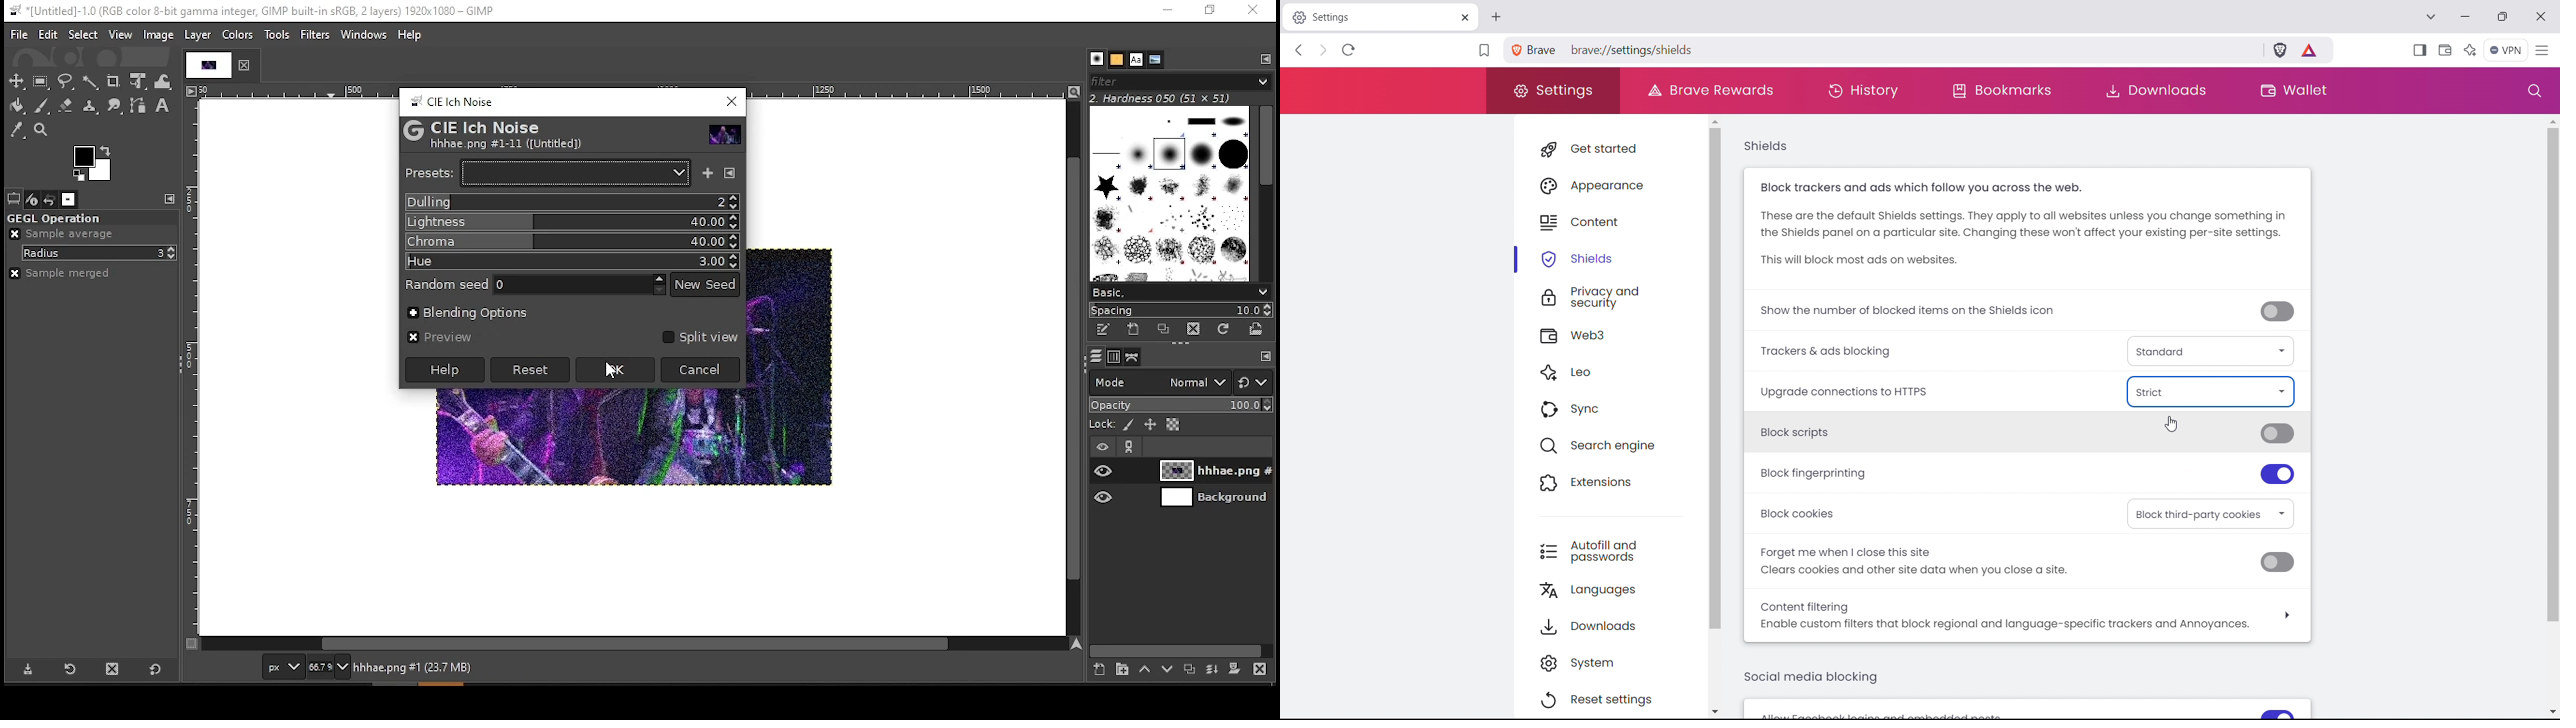 This screenshot has height=728, width=2576. I want to click on select brush preset, so click(1183, 293).